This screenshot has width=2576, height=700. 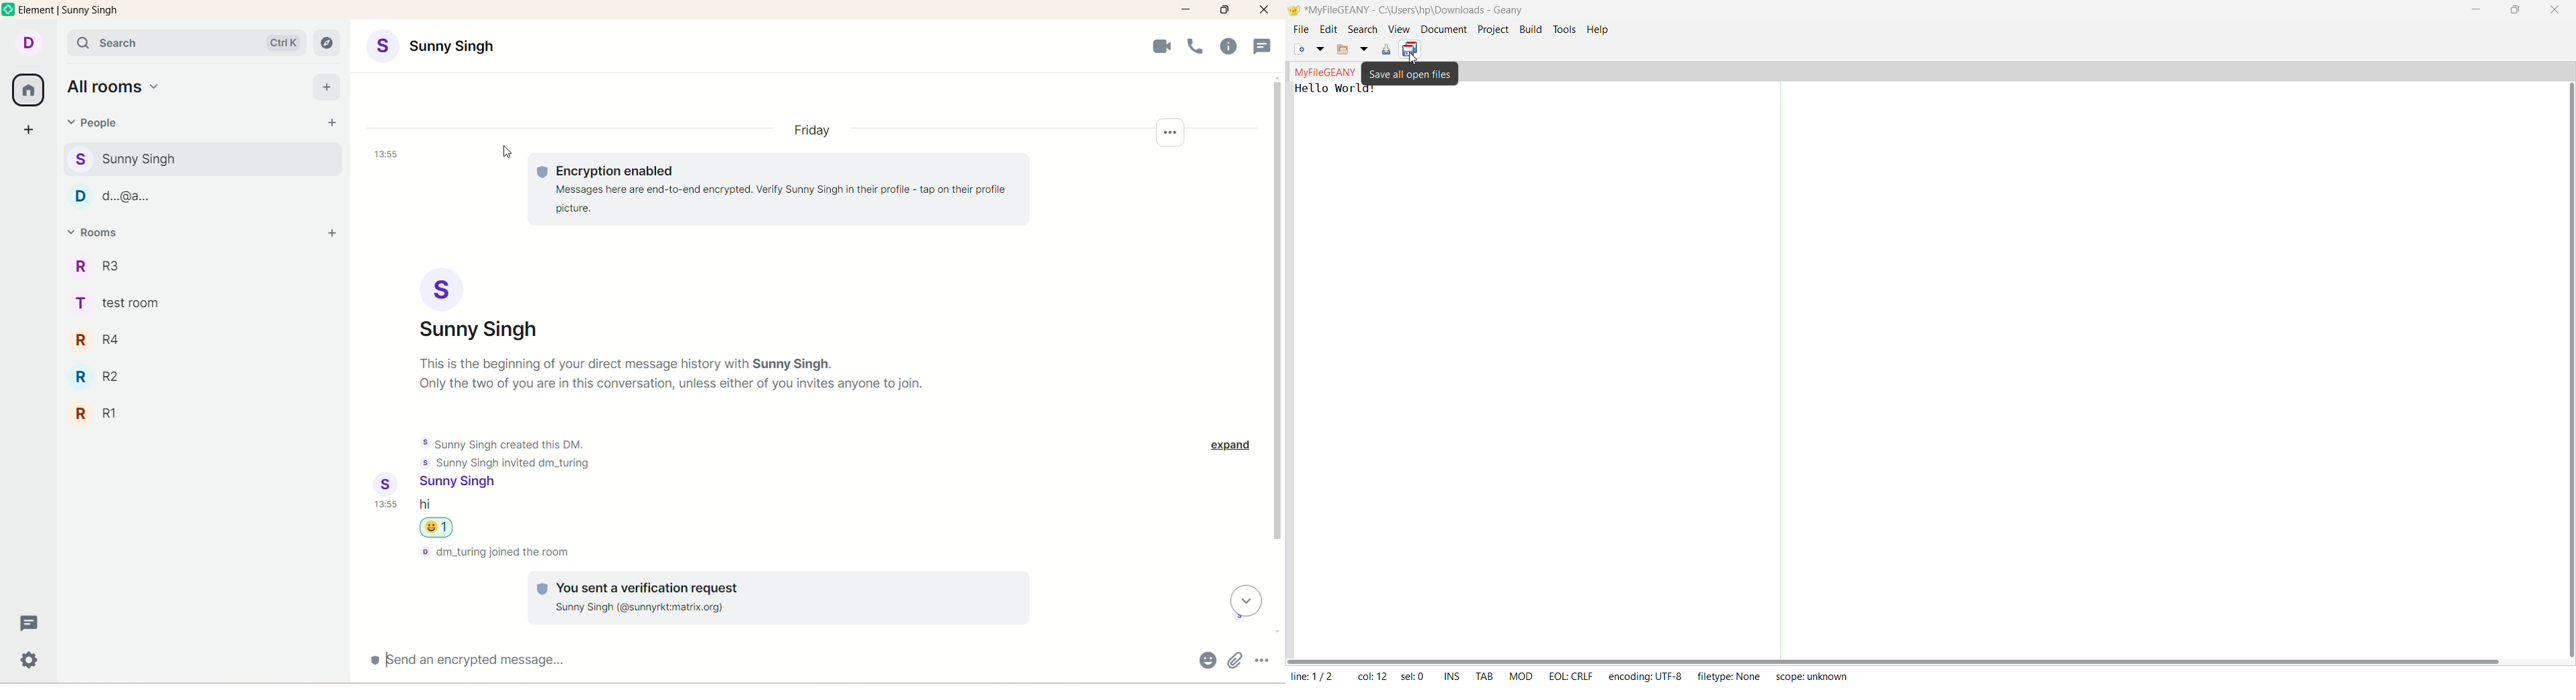 I want to click on rooms, so click(x=97, y=232).